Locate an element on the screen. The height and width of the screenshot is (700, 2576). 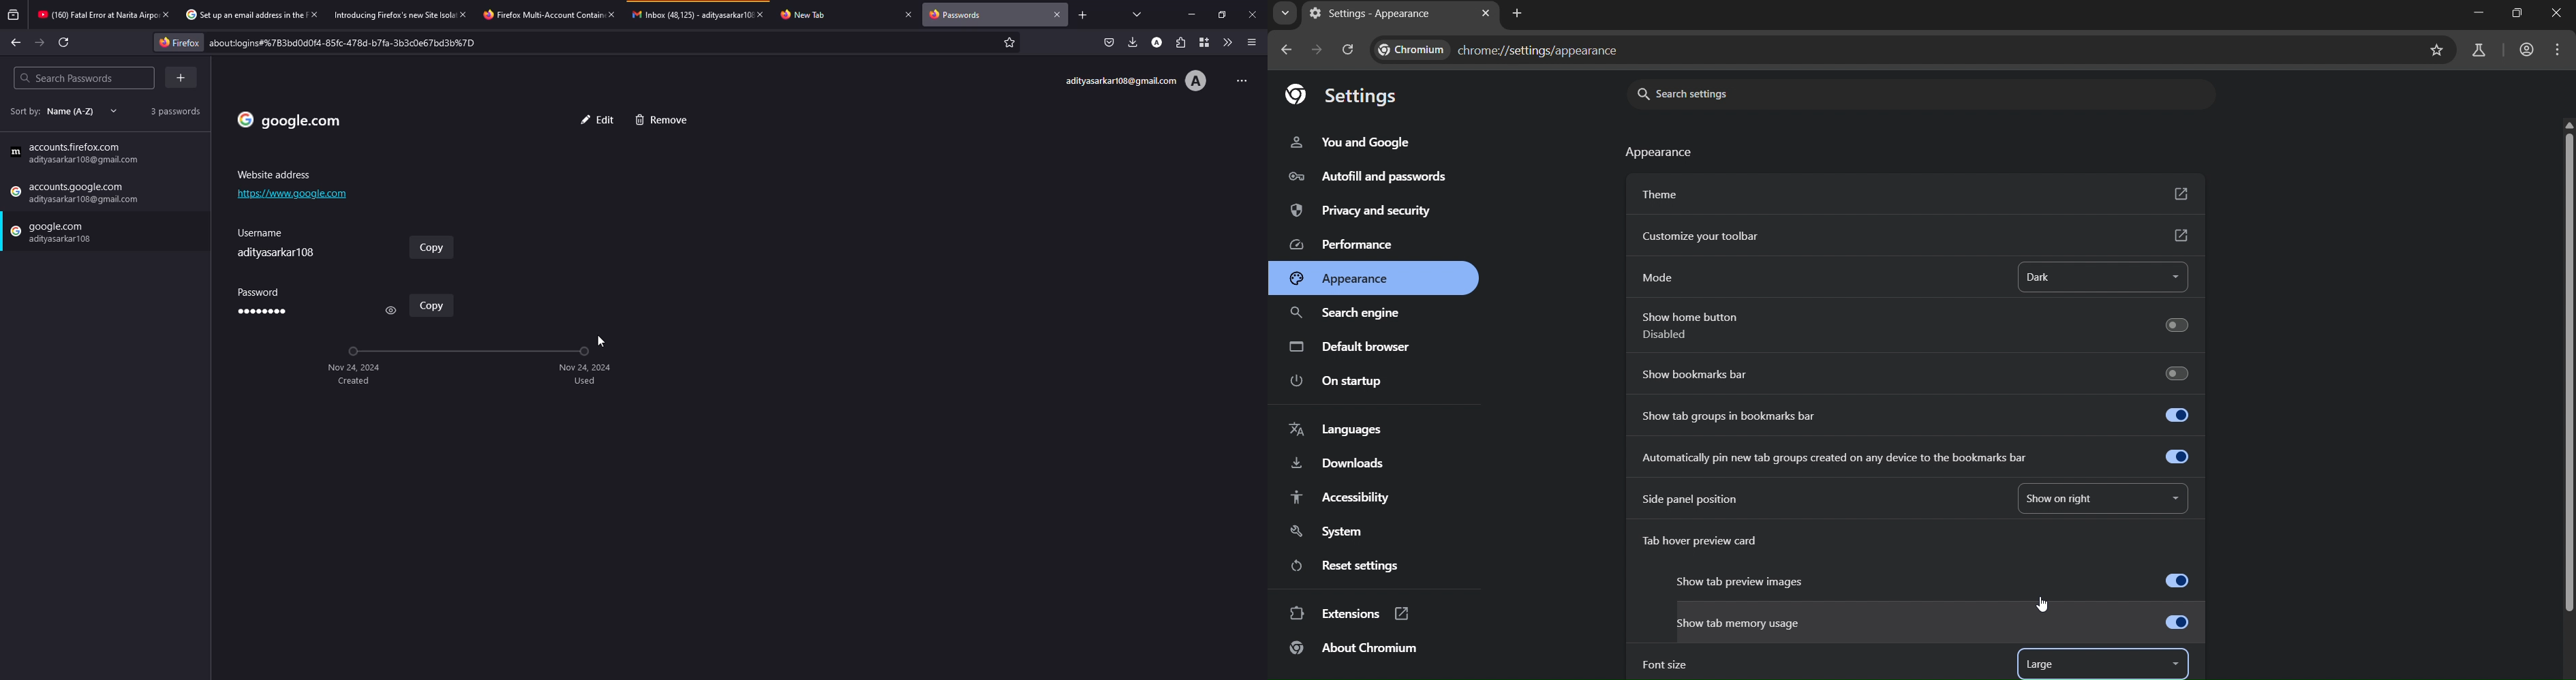
restore down is located at coordinates (2517, 12).